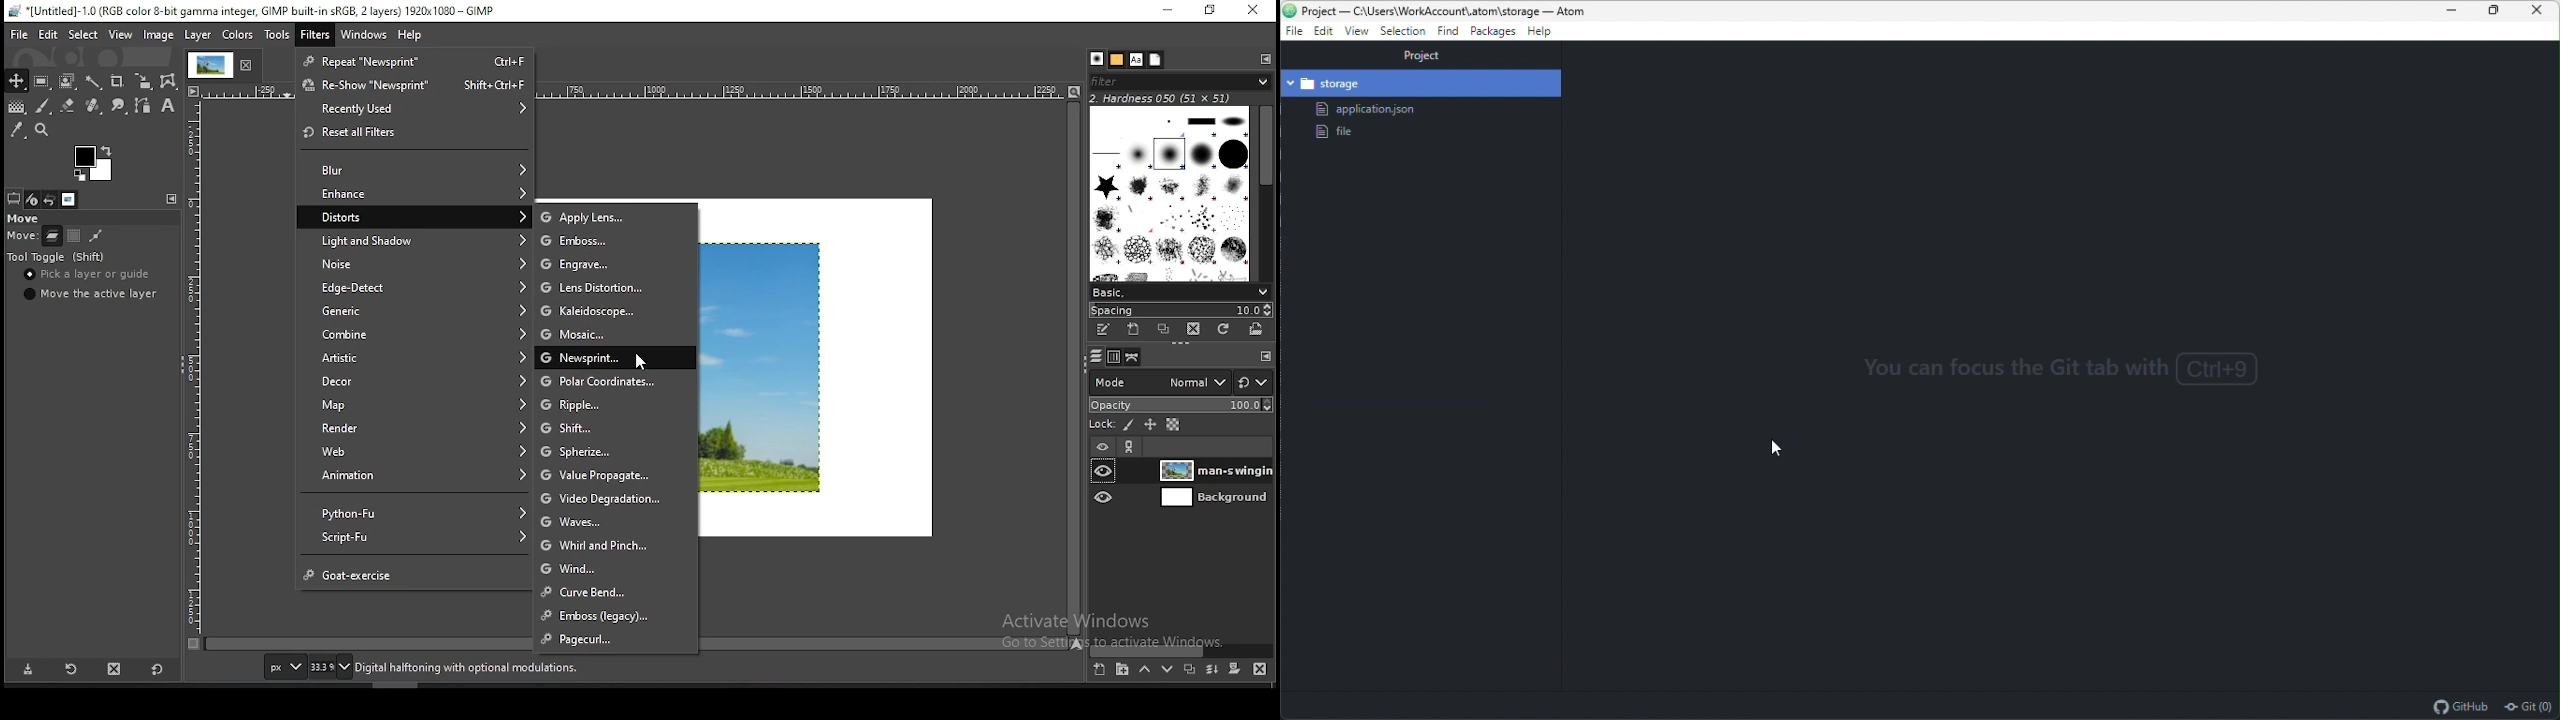 The image size is (2576, 728). What do you see at coordinates (1236, 669) in the screenshot?
I see `add a mask` at bounding box center [1236, 669].